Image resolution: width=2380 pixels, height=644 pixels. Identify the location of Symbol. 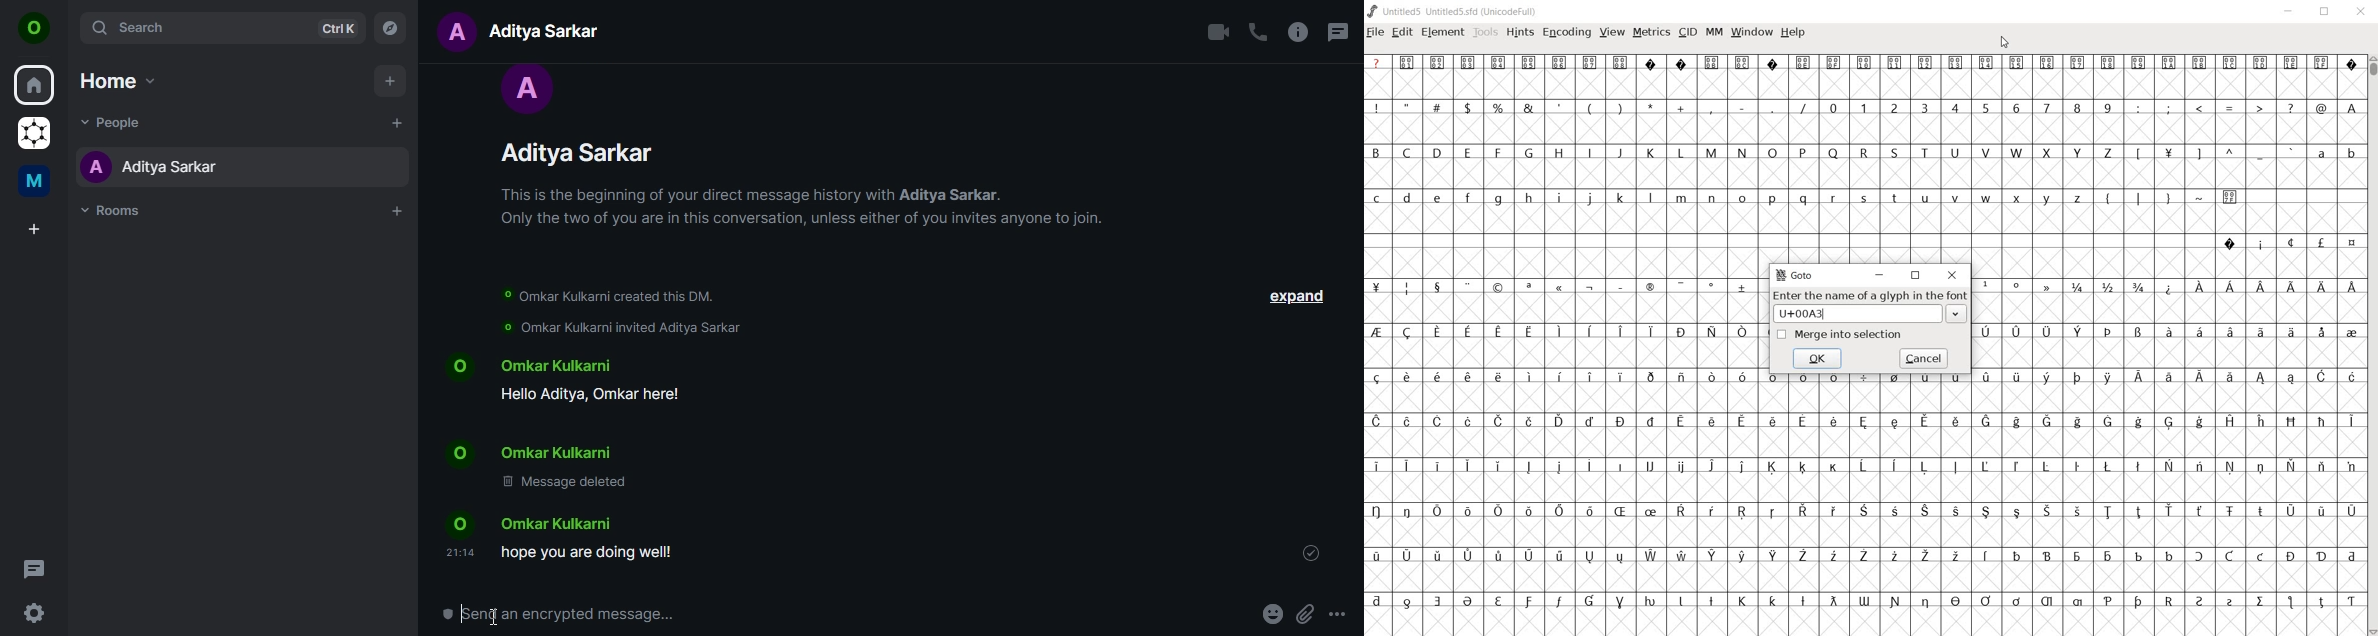
(1956, 379).